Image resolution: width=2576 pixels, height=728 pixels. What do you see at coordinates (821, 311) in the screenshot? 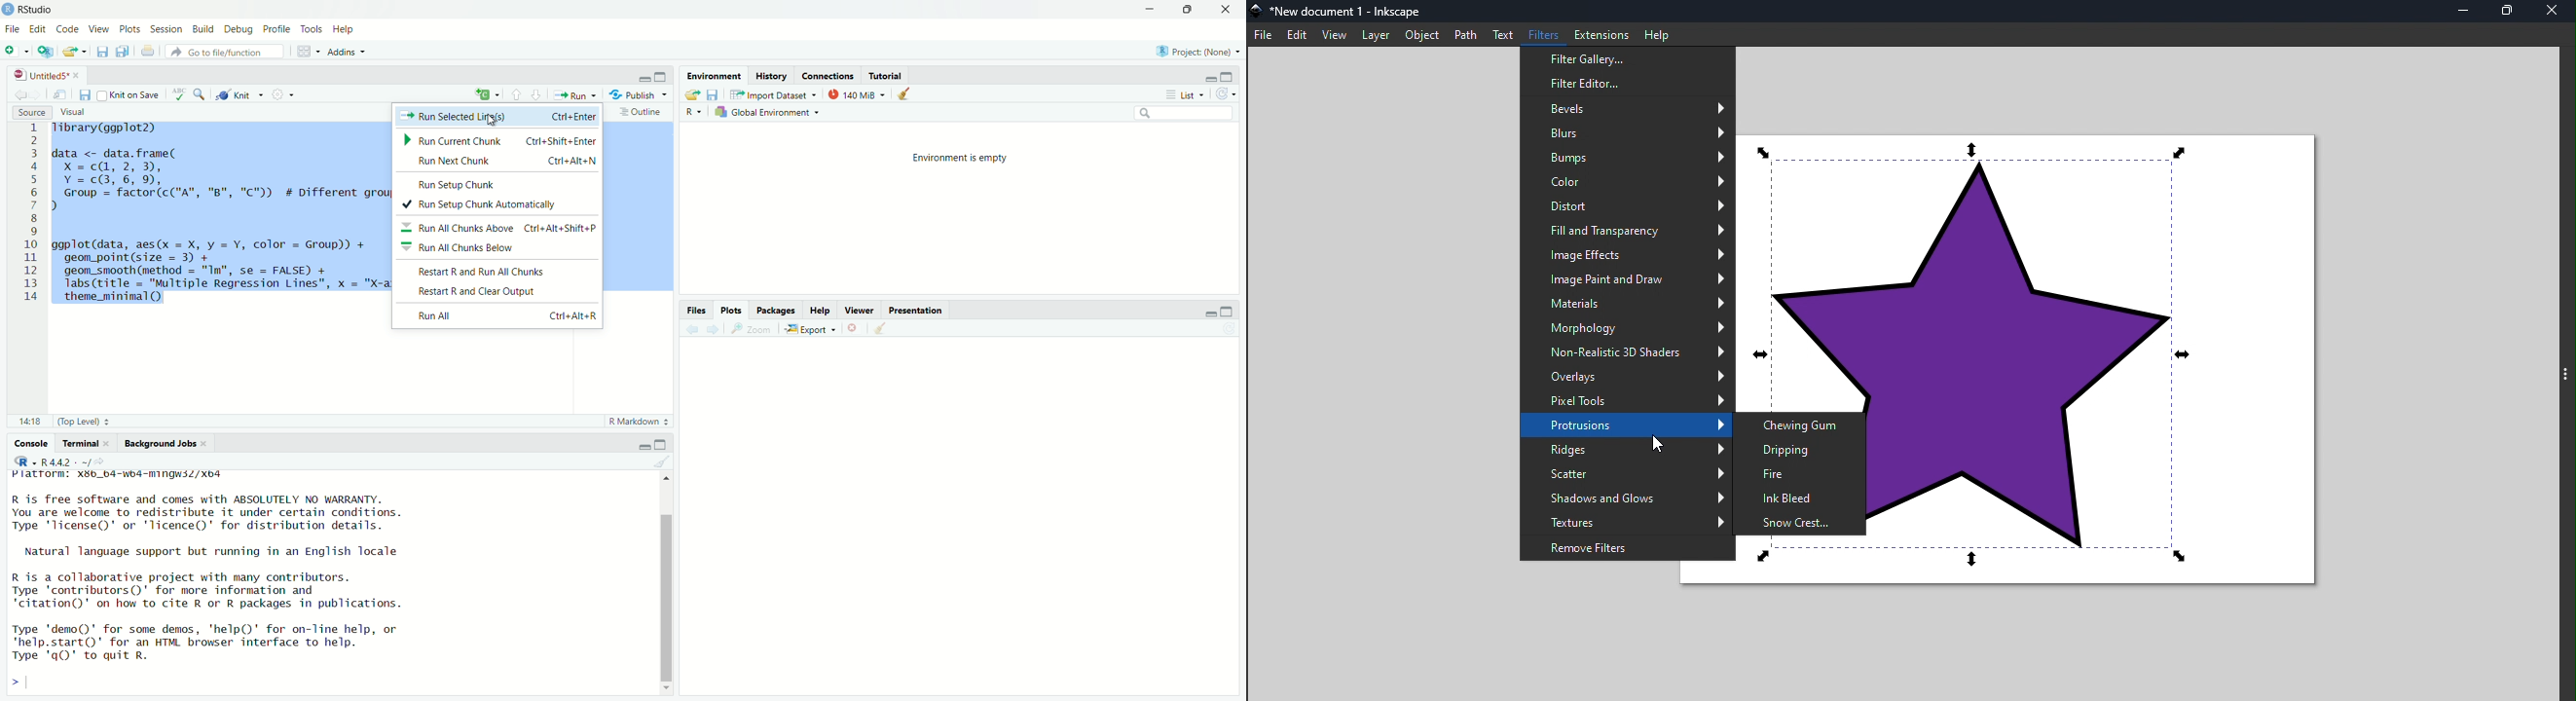
I see `Help` at bounding box center [821, 311].